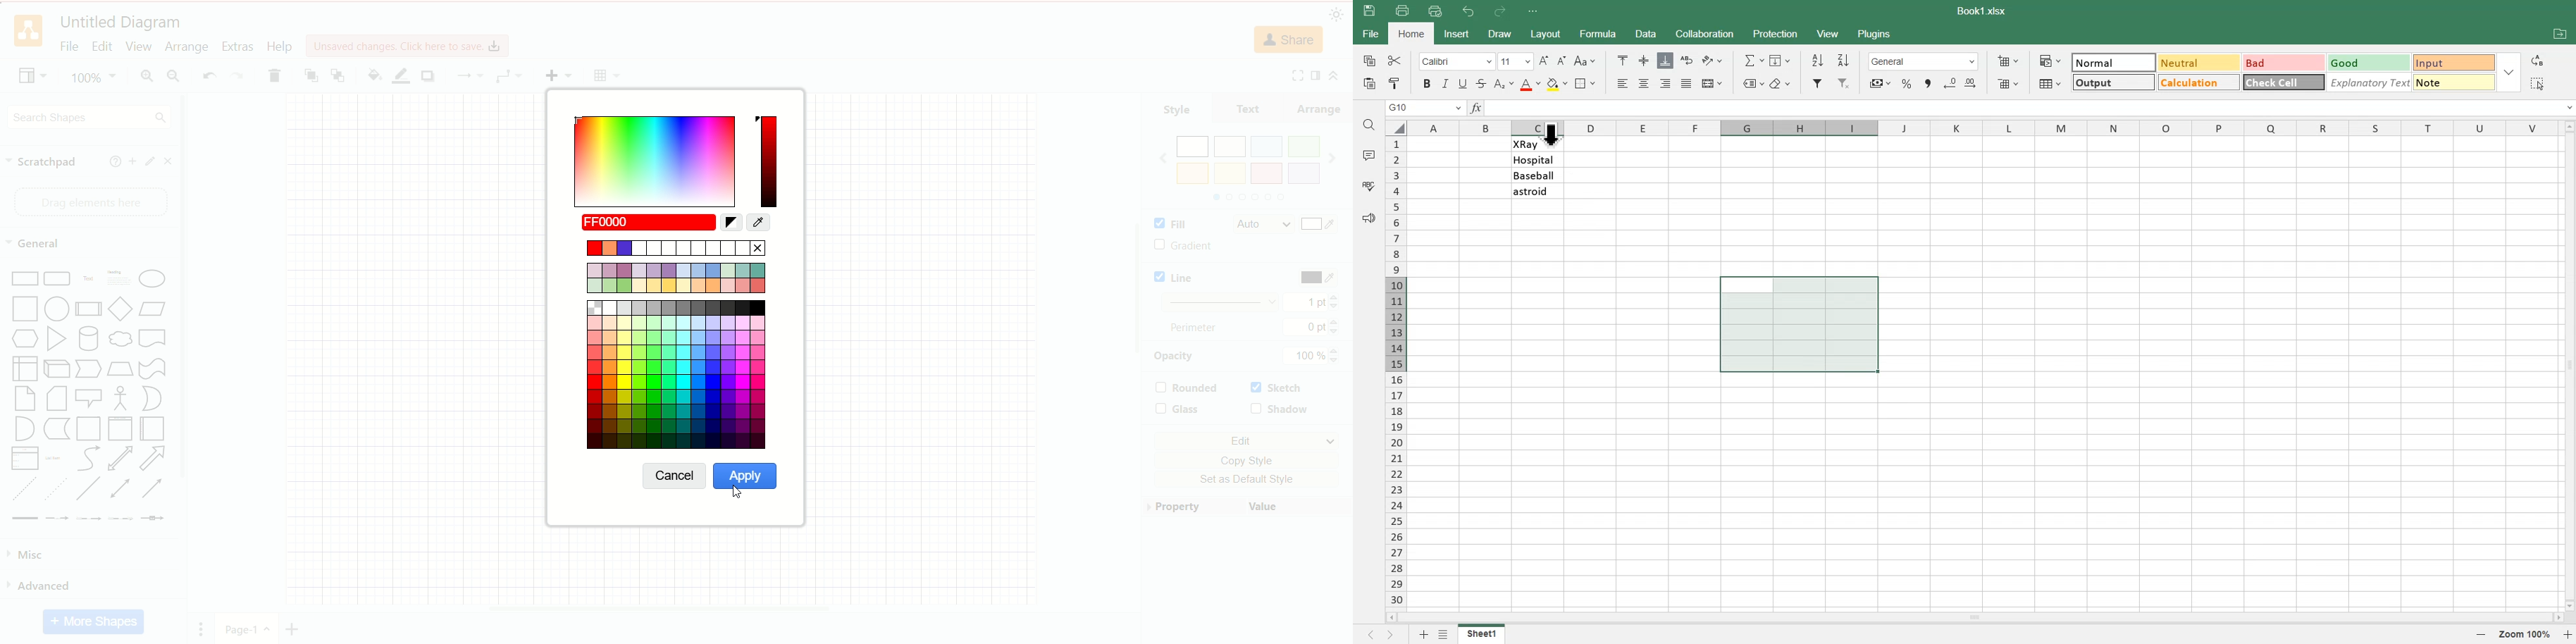 This screenshot has width=2576, height=644. Describe the element at coordinates (1924, 62) in the screenshot. I see `General` at that location.